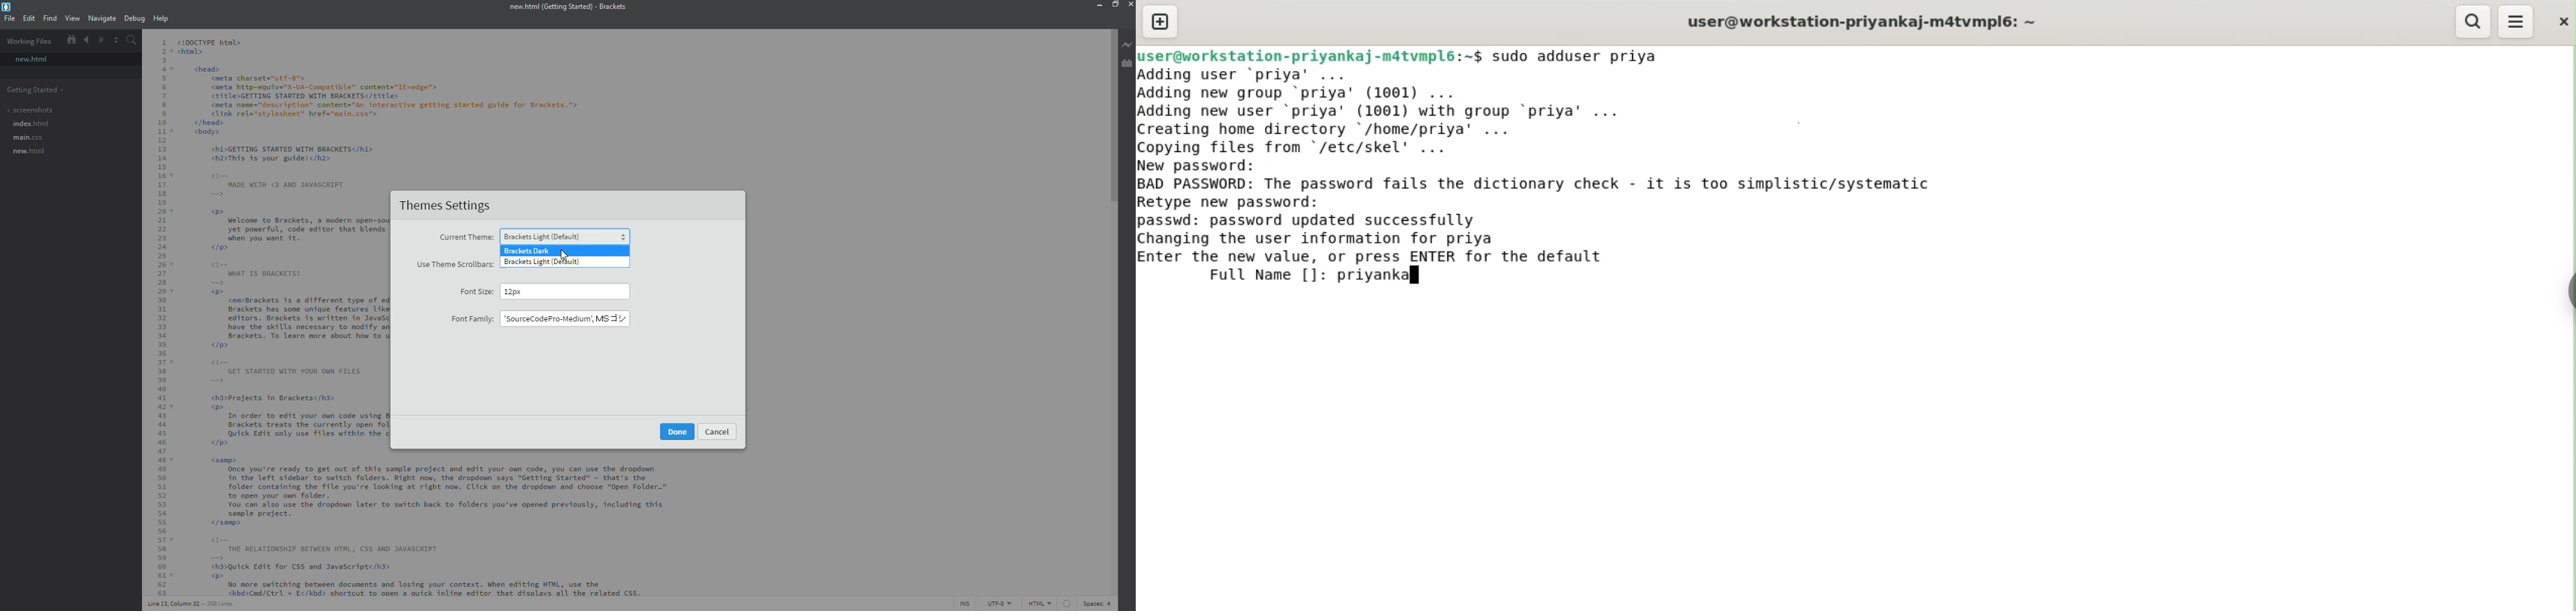 The width and height of the screenshot is (2576, 616). Describe the element at coordinates (453, 265) in the screenshot. I see `use themes scrollbar` at that location.